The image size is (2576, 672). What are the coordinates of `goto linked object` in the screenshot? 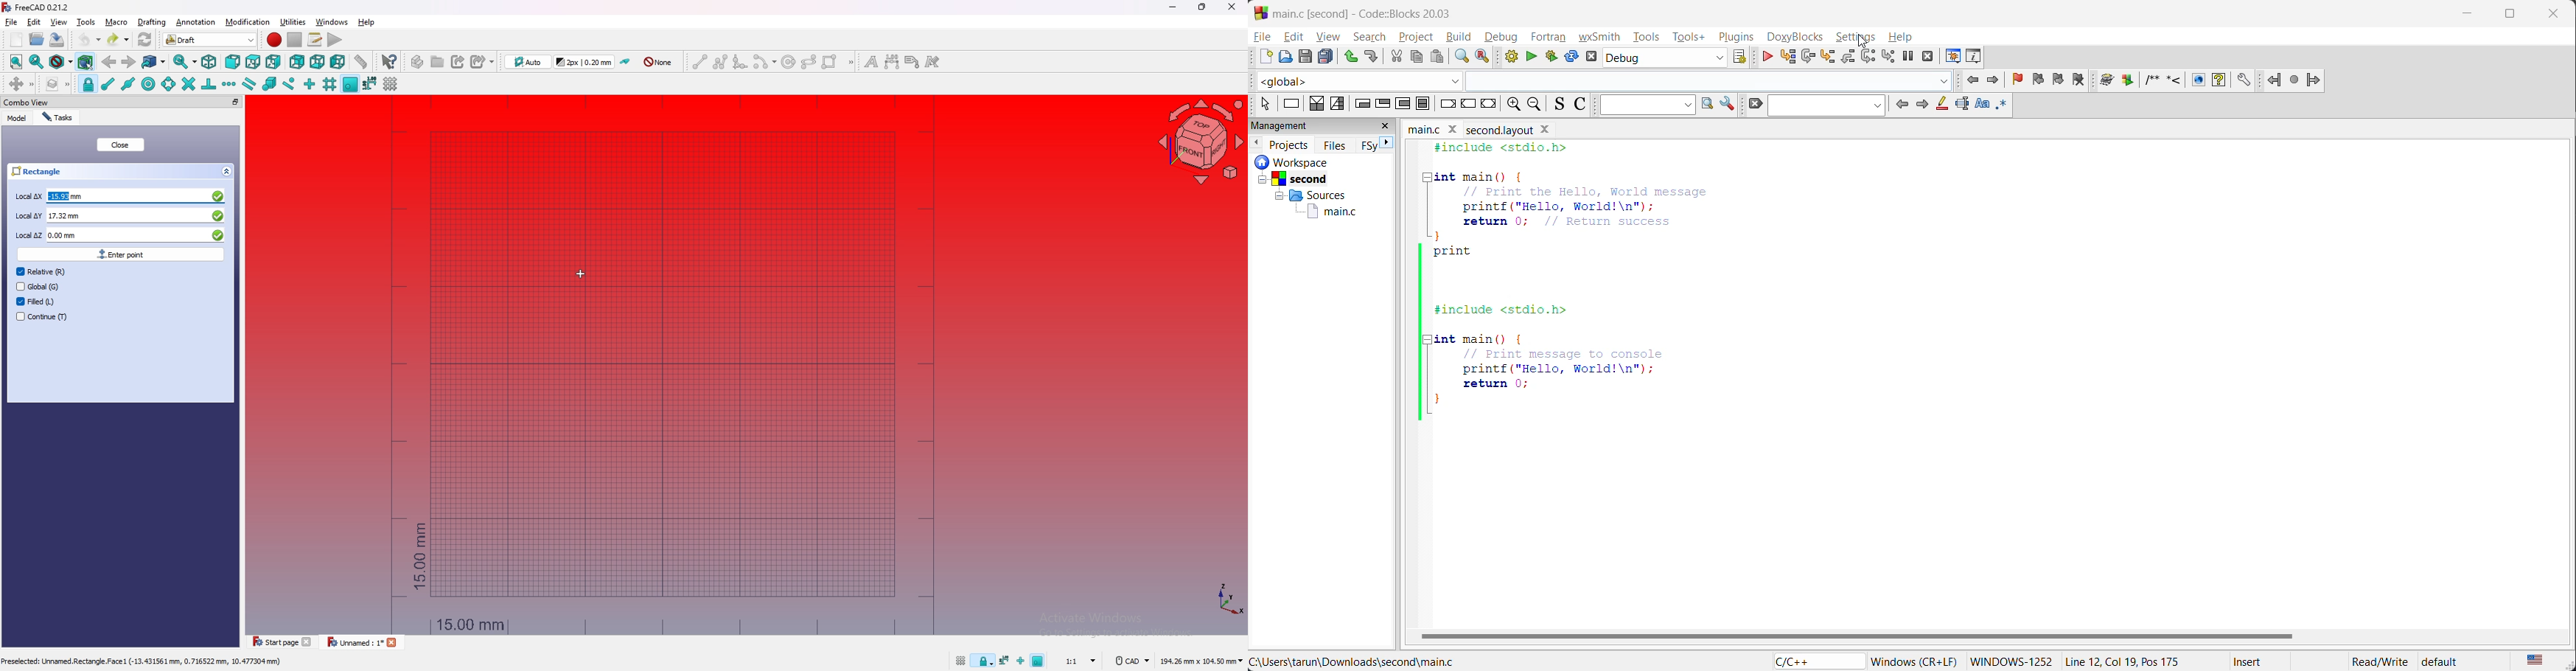 It's located at (155, 62).